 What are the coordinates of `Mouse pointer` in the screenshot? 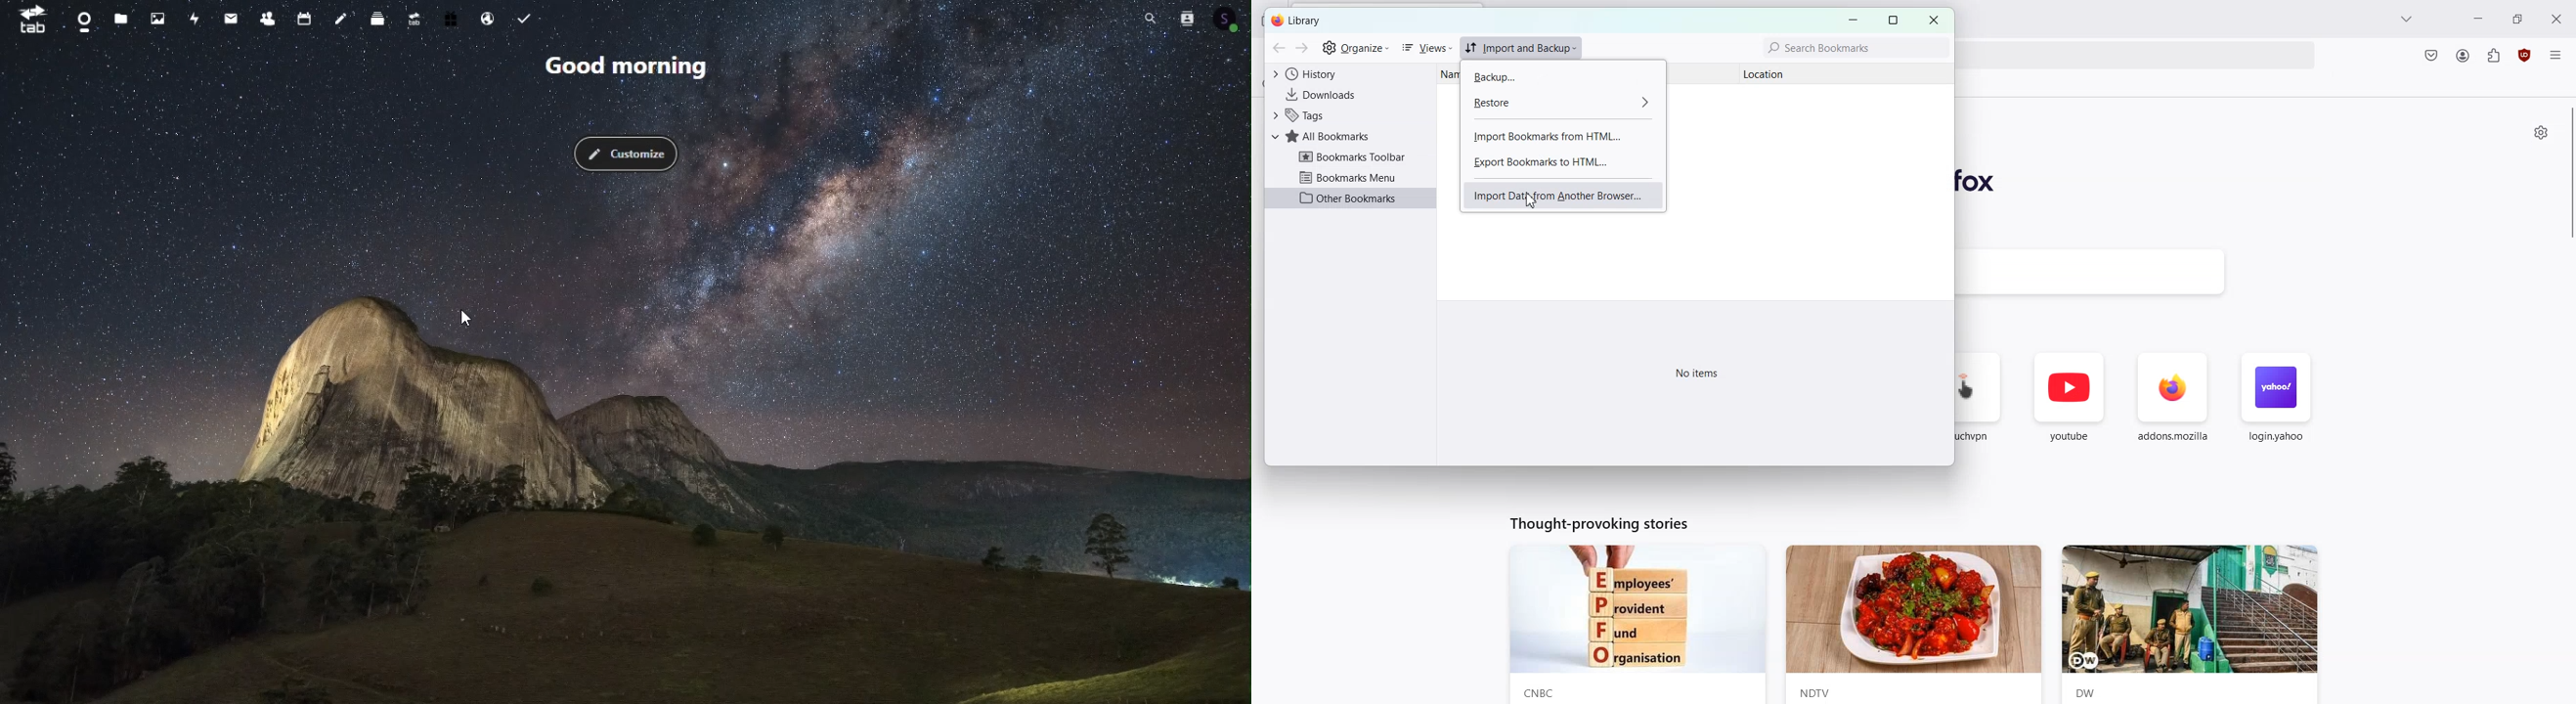 It's located at (467, 320).